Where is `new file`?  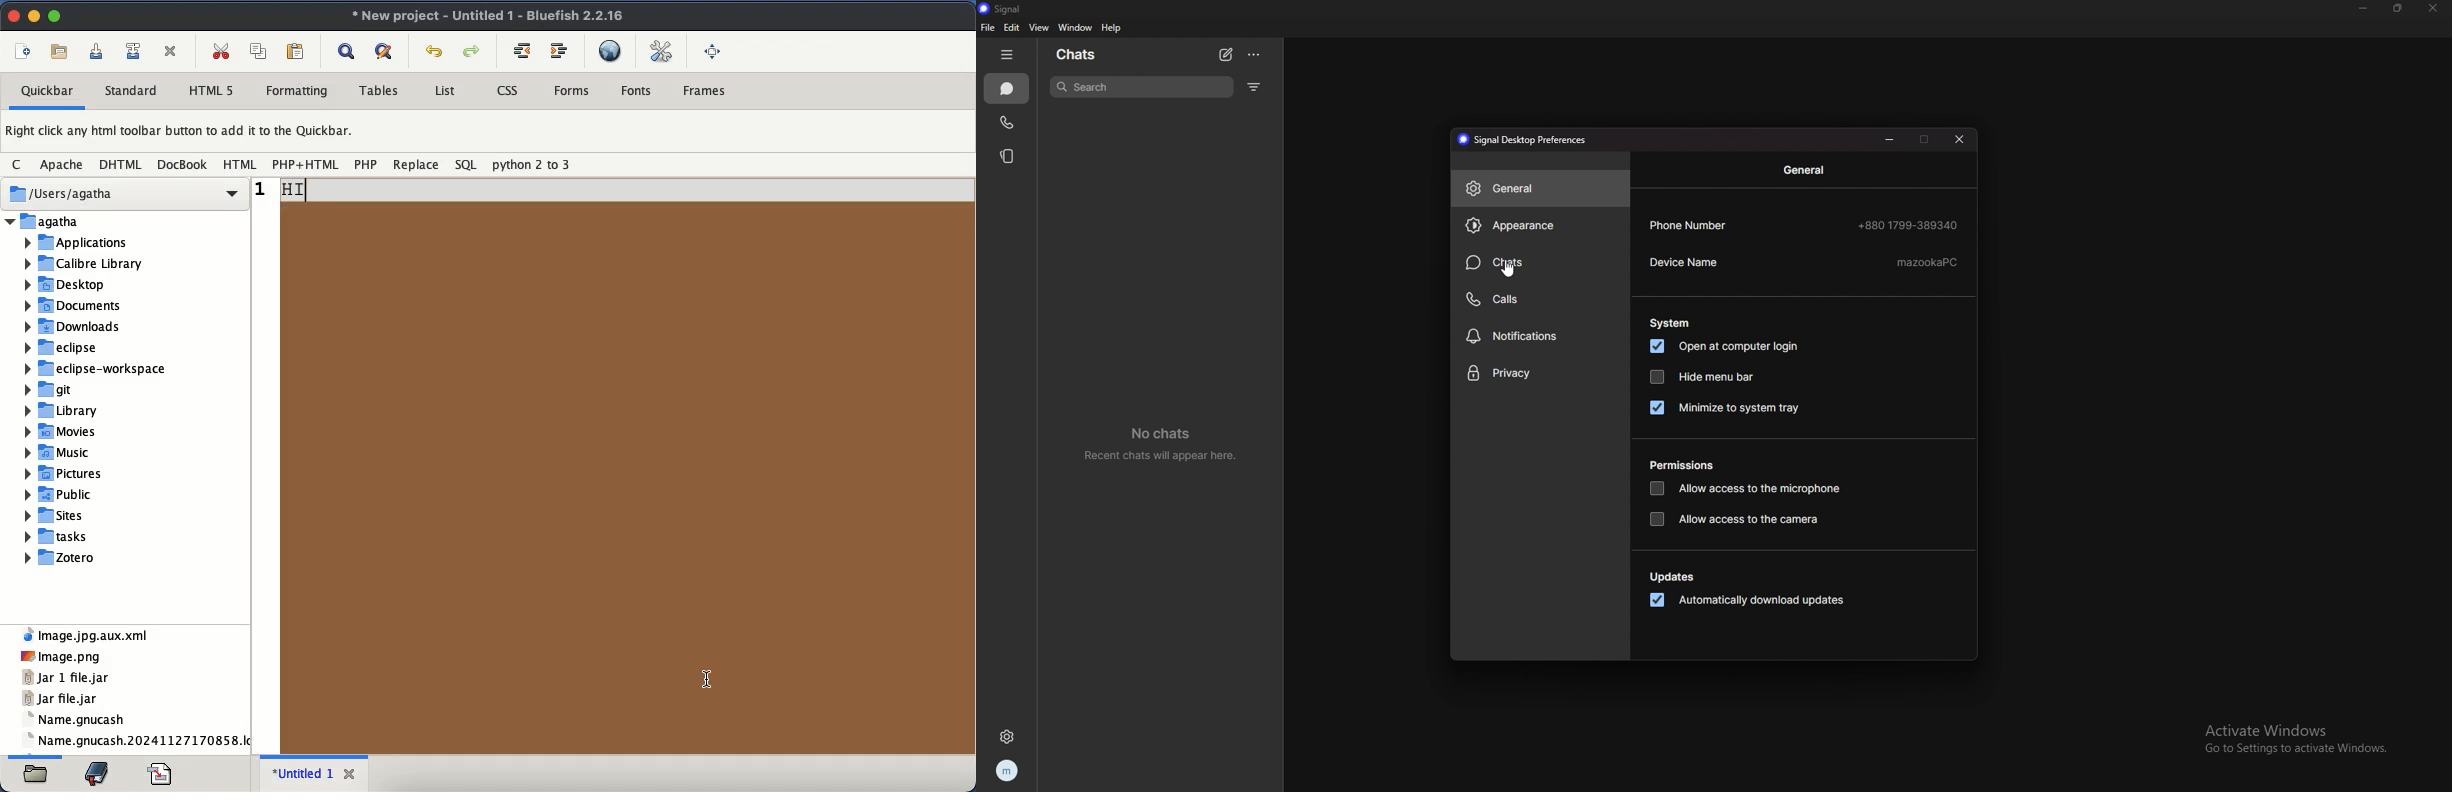 new file is located at coordinates (23, 51).